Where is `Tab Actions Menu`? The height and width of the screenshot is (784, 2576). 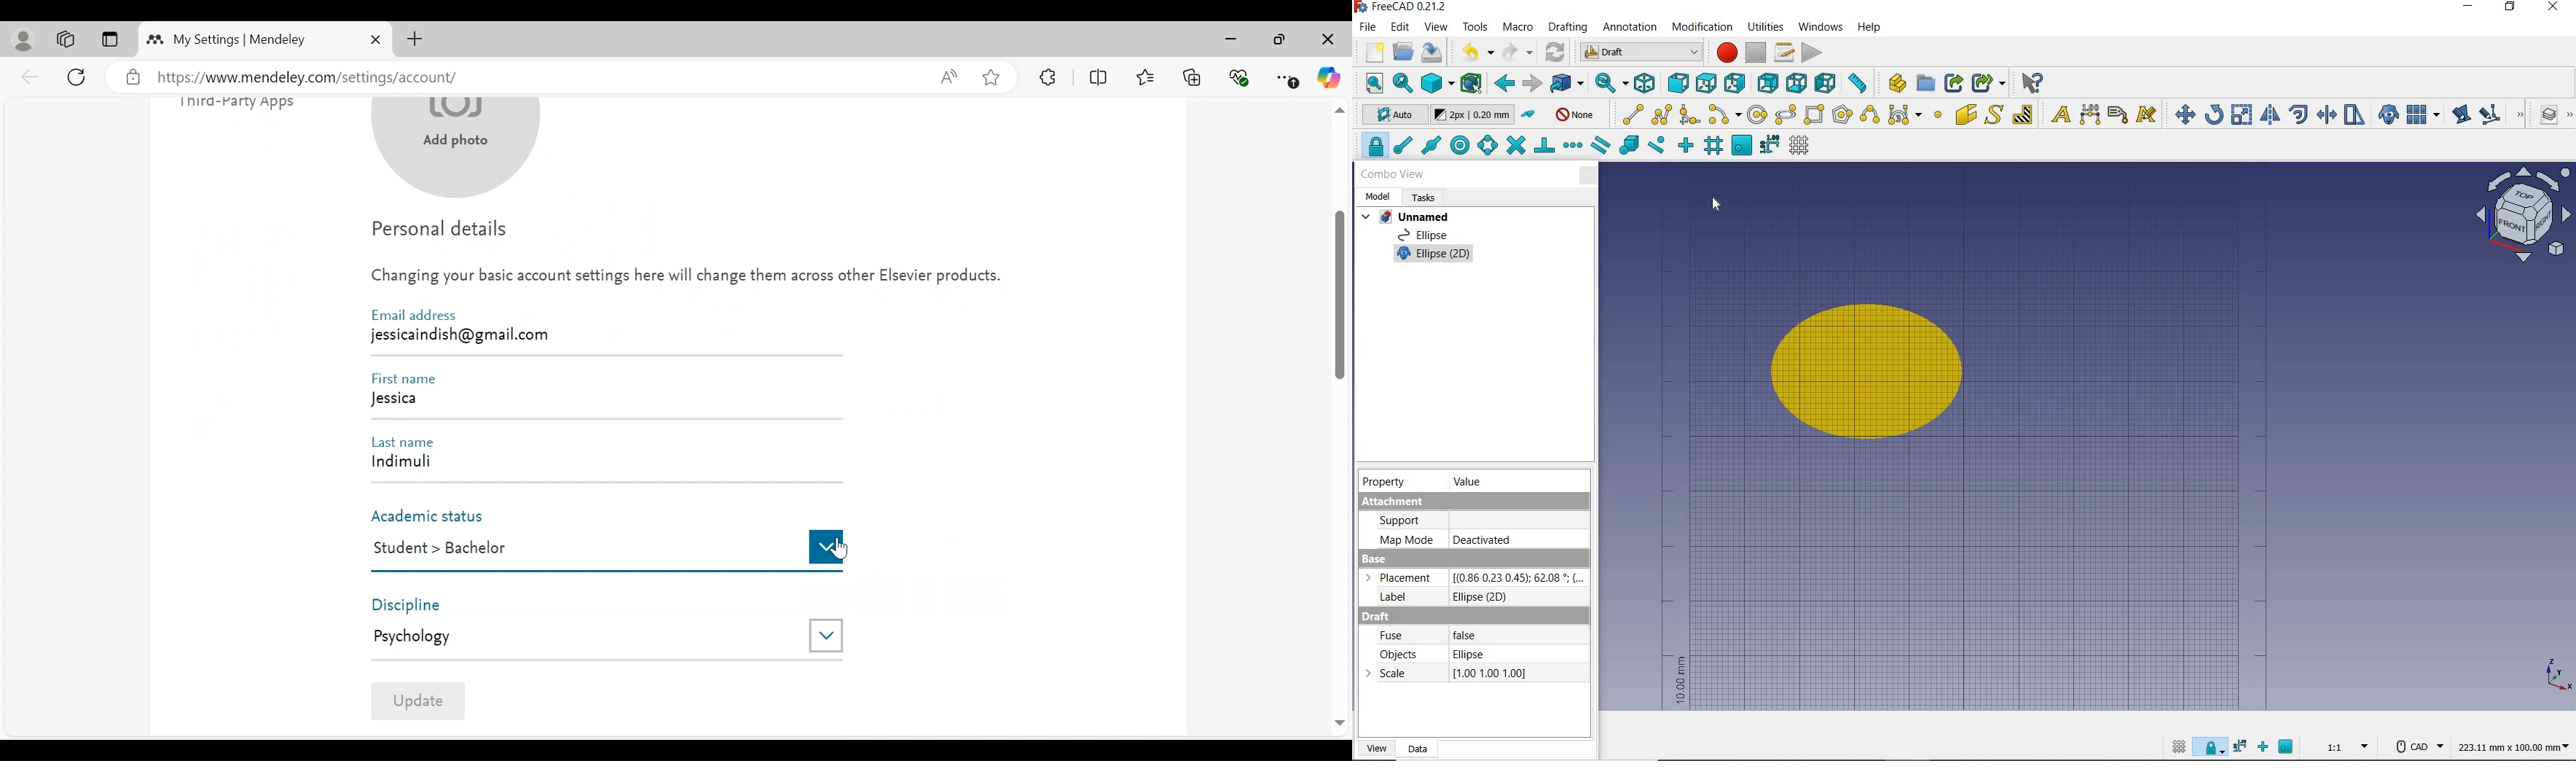
Tab Actions Menu is located at coordinates (109, 40).